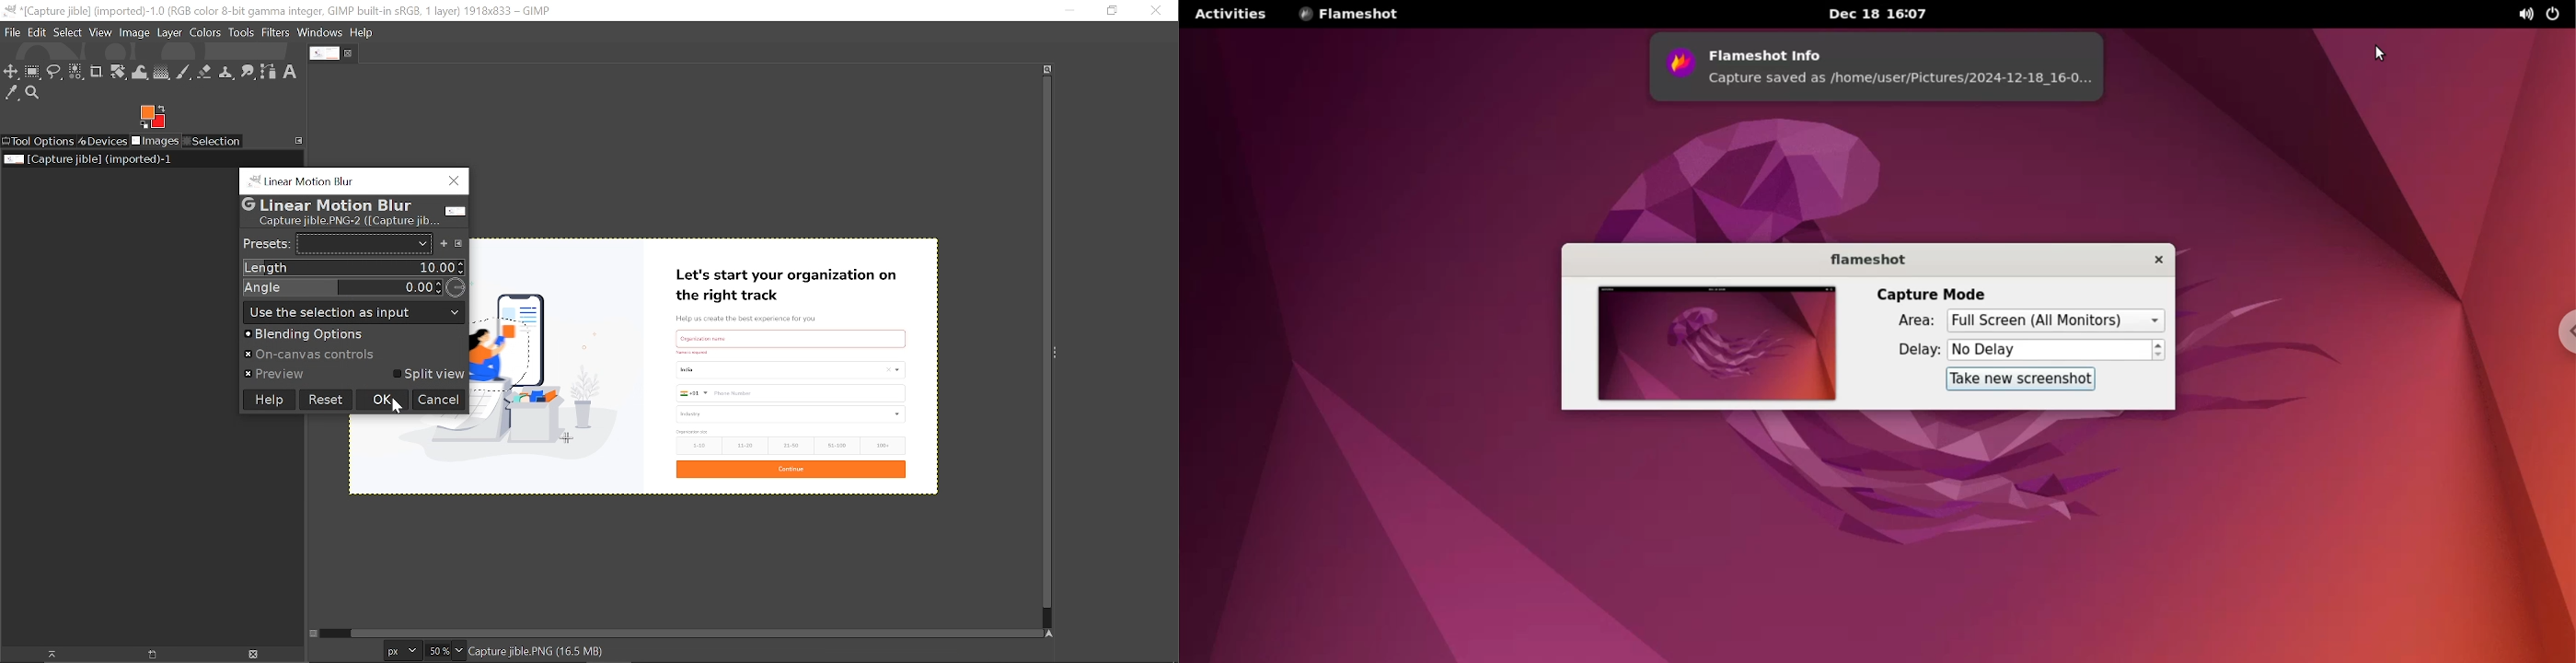 The height and width of the screenshot is (672, 2576). Describe the element at coordinates (280, 11) in the screenshot. I see `Current window` at that location.